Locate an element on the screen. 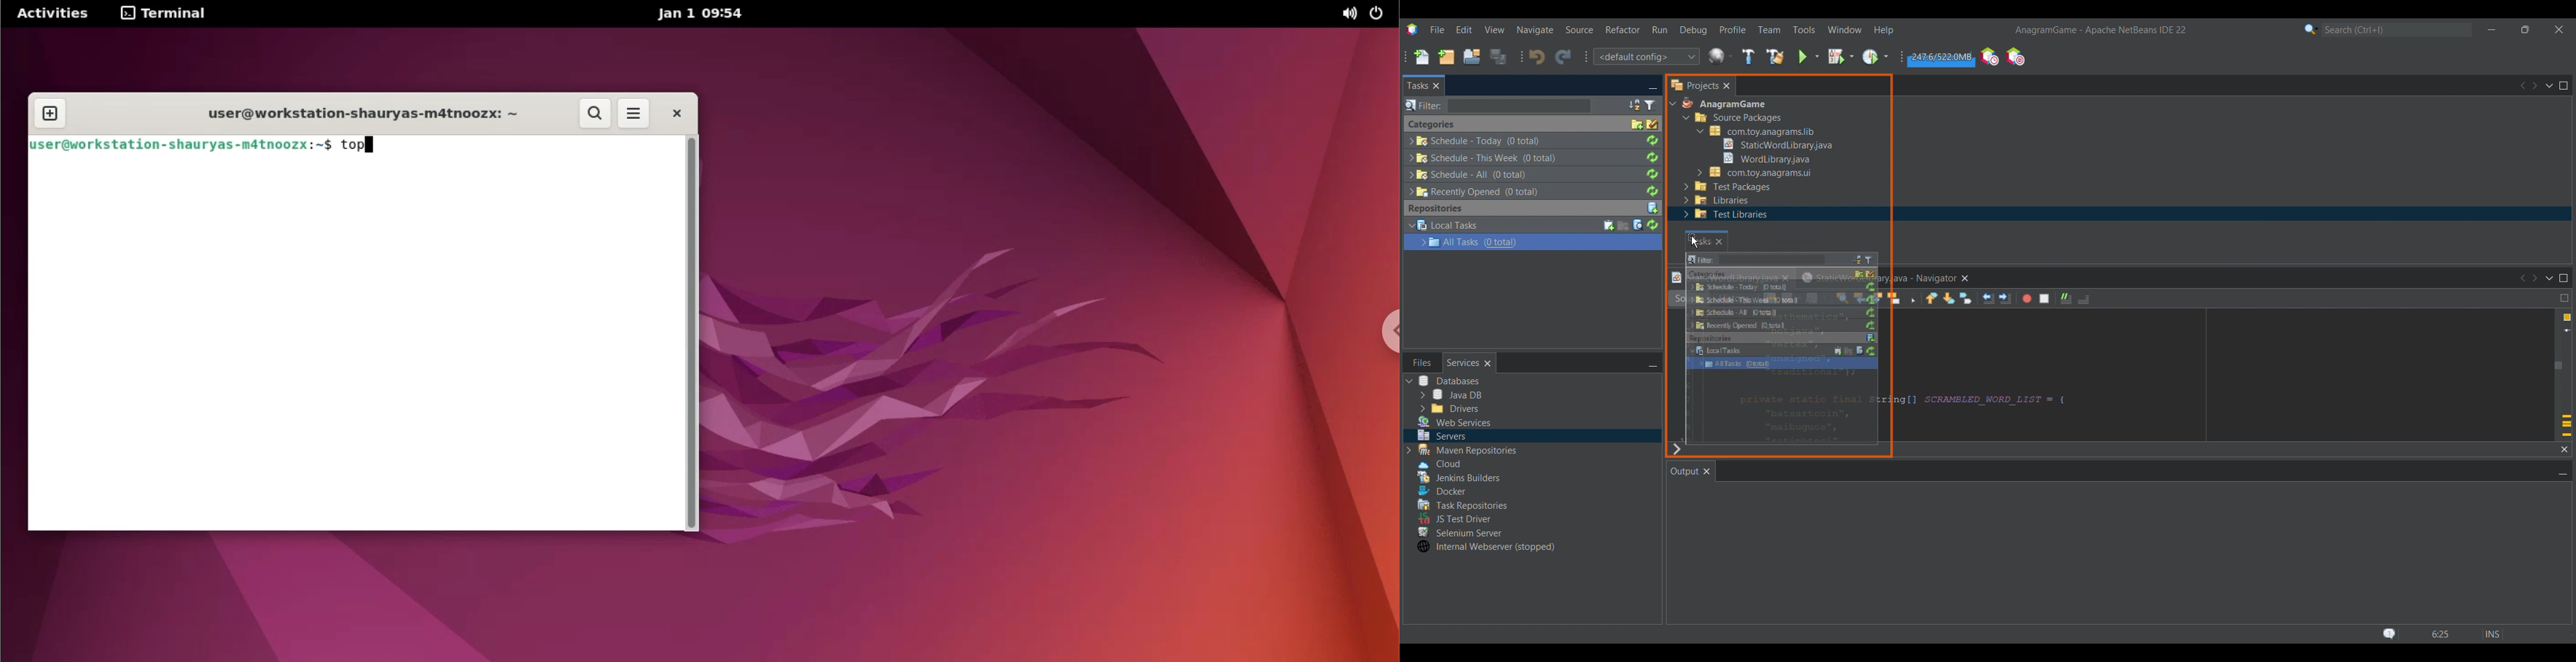 The height and width of the screenshot is (672, 2576).  is located at coordinates (1476, 141).